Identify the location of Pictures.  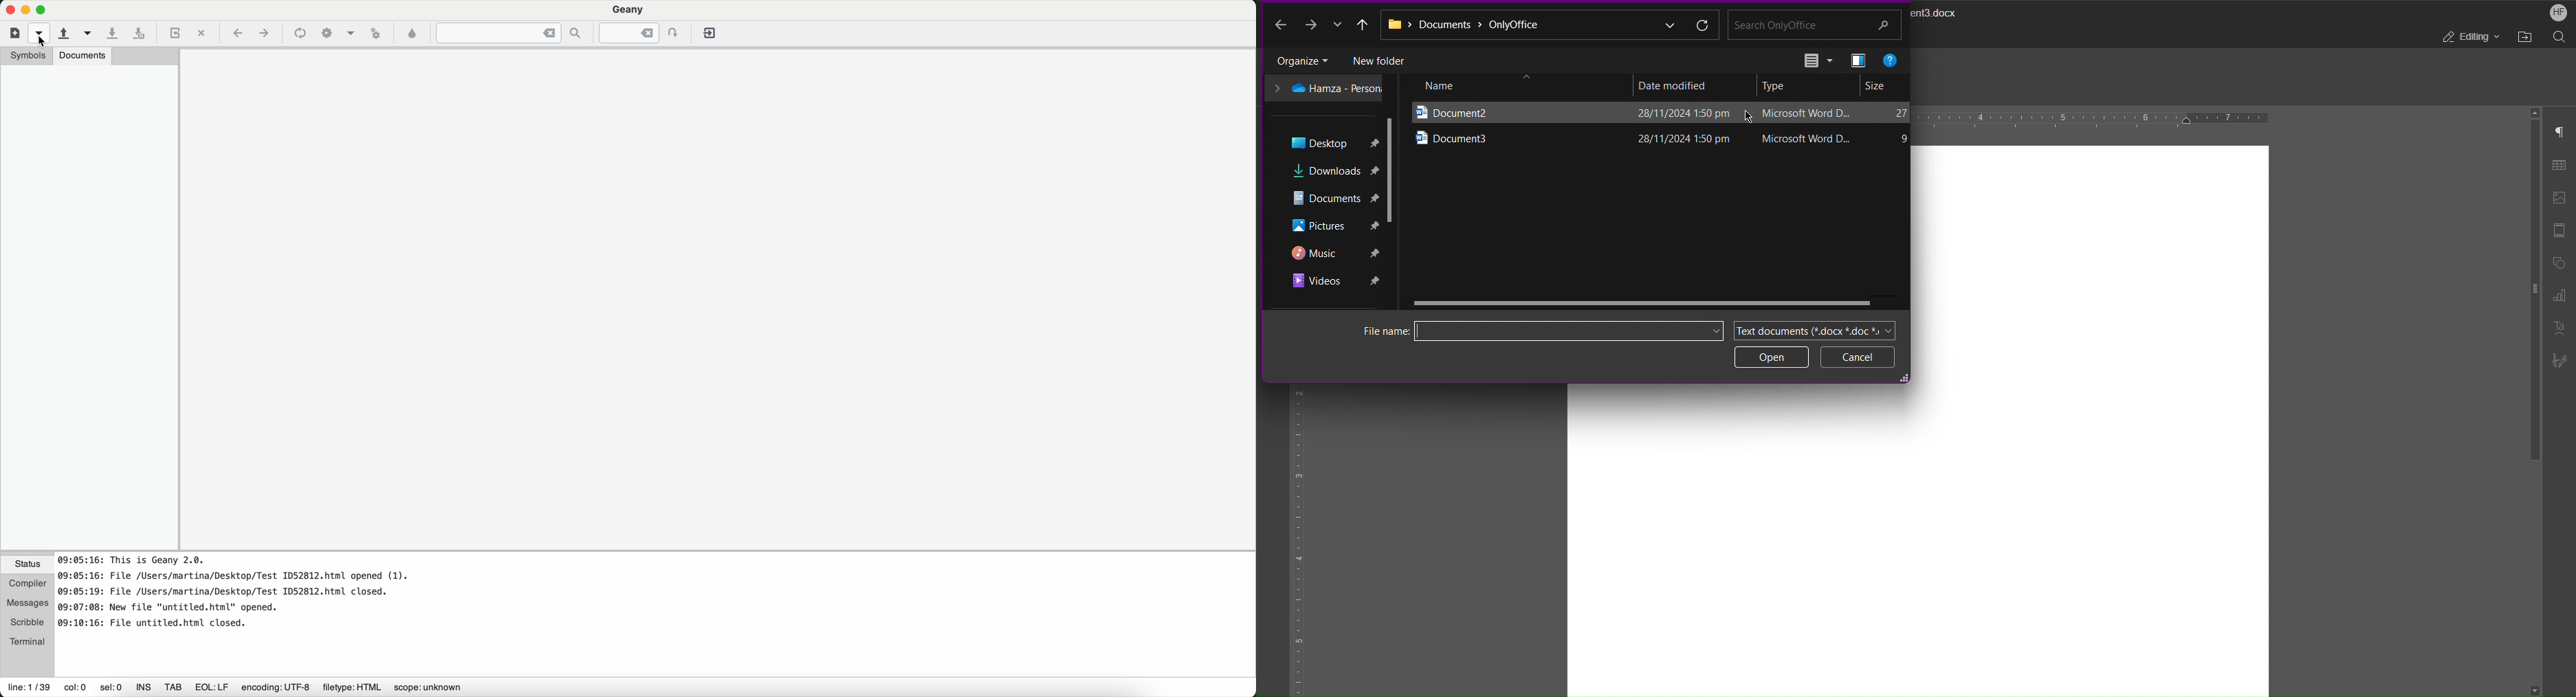
(1334, 225).